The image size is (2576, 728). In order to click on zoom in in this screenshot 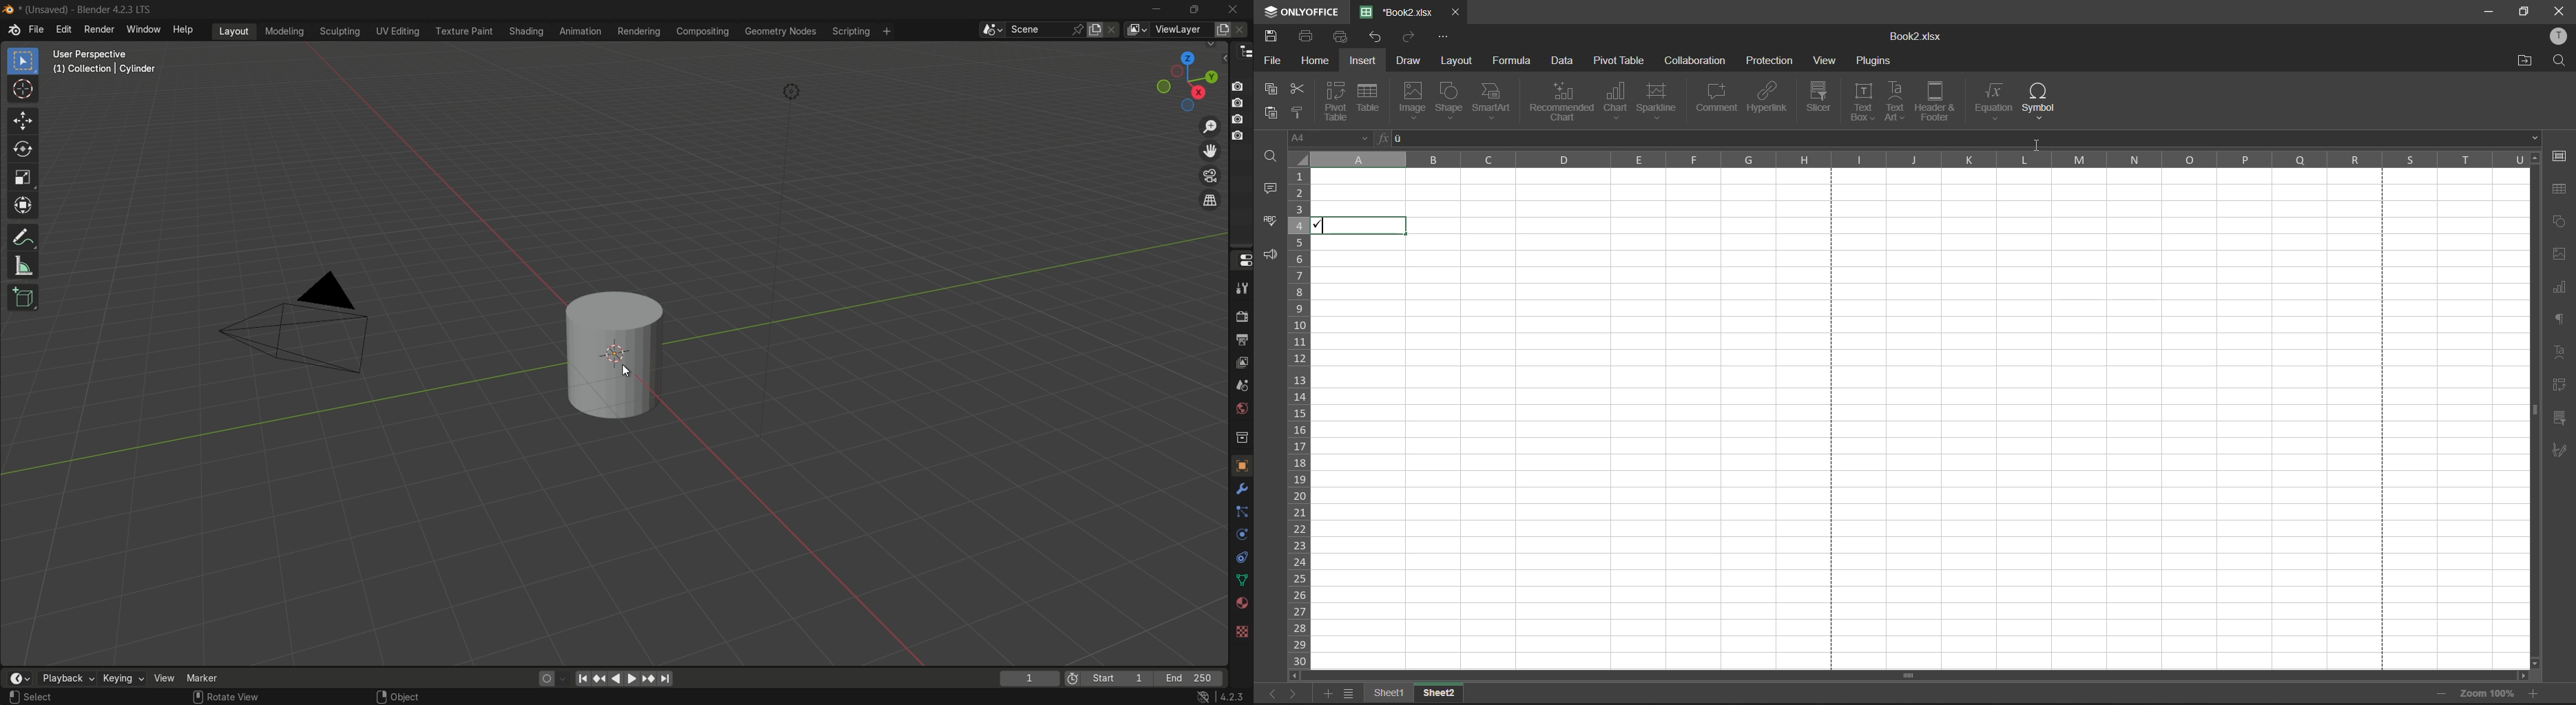, I will do `click(2534, 693)`.